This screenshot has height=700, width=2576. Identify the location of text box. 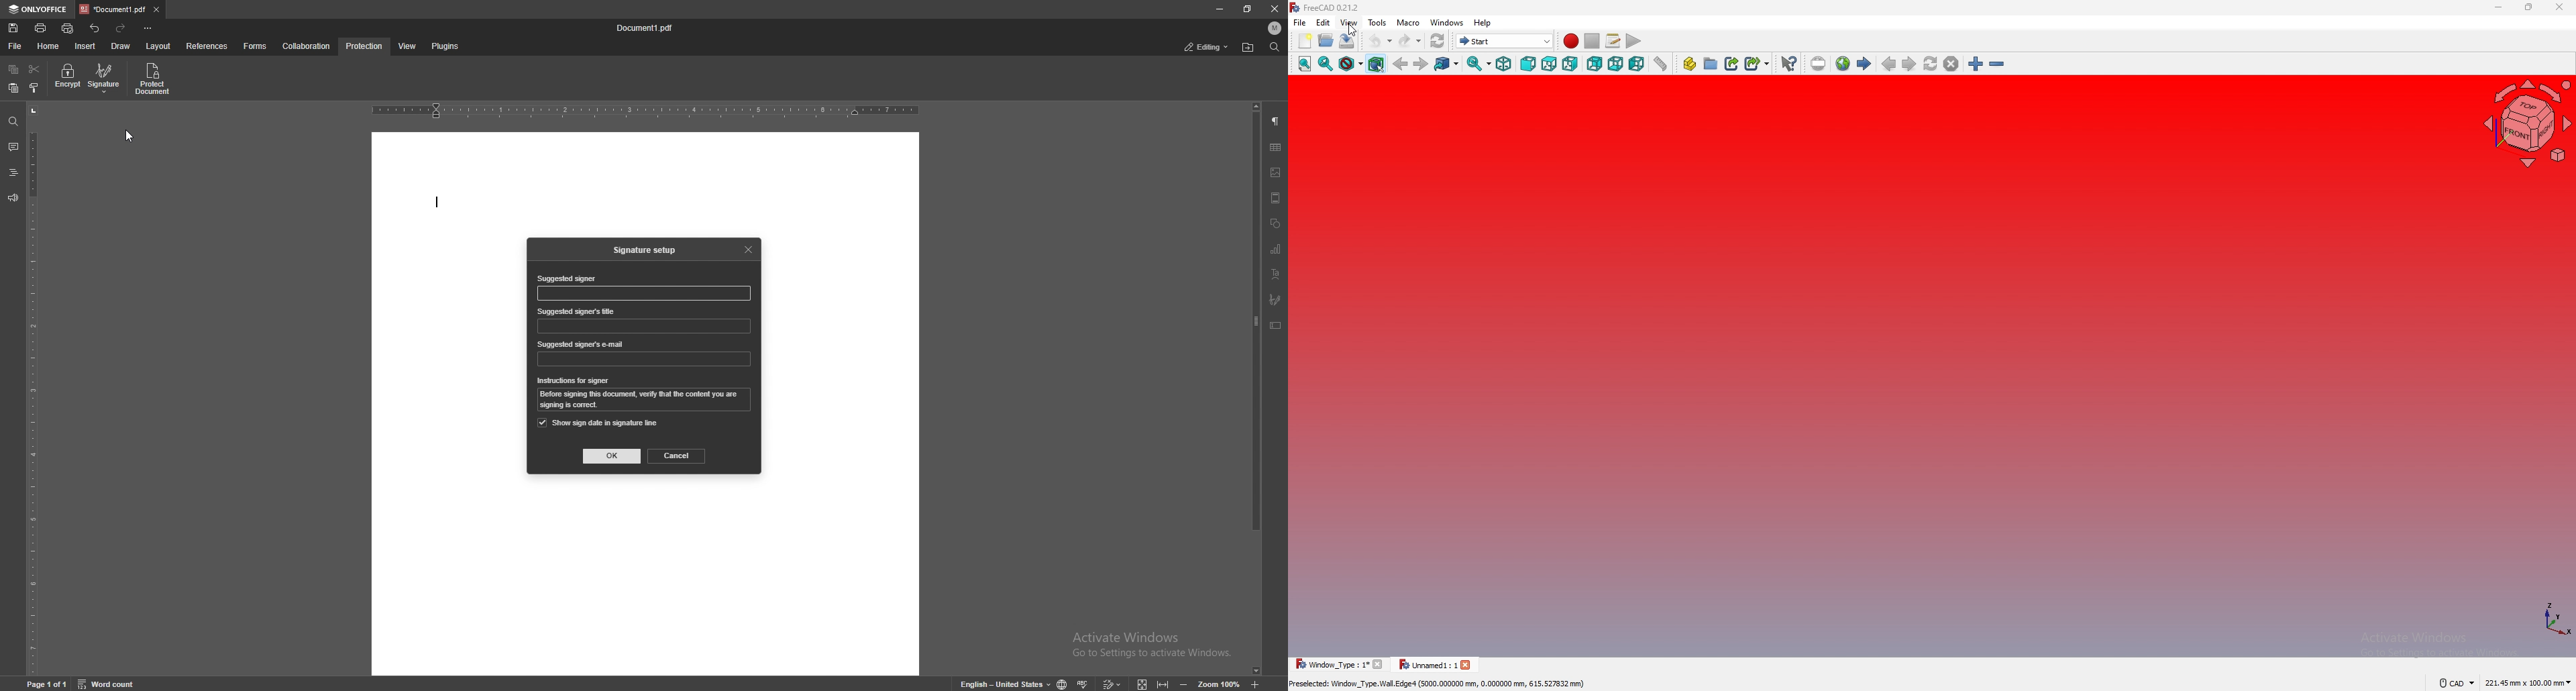
(1275, 325).